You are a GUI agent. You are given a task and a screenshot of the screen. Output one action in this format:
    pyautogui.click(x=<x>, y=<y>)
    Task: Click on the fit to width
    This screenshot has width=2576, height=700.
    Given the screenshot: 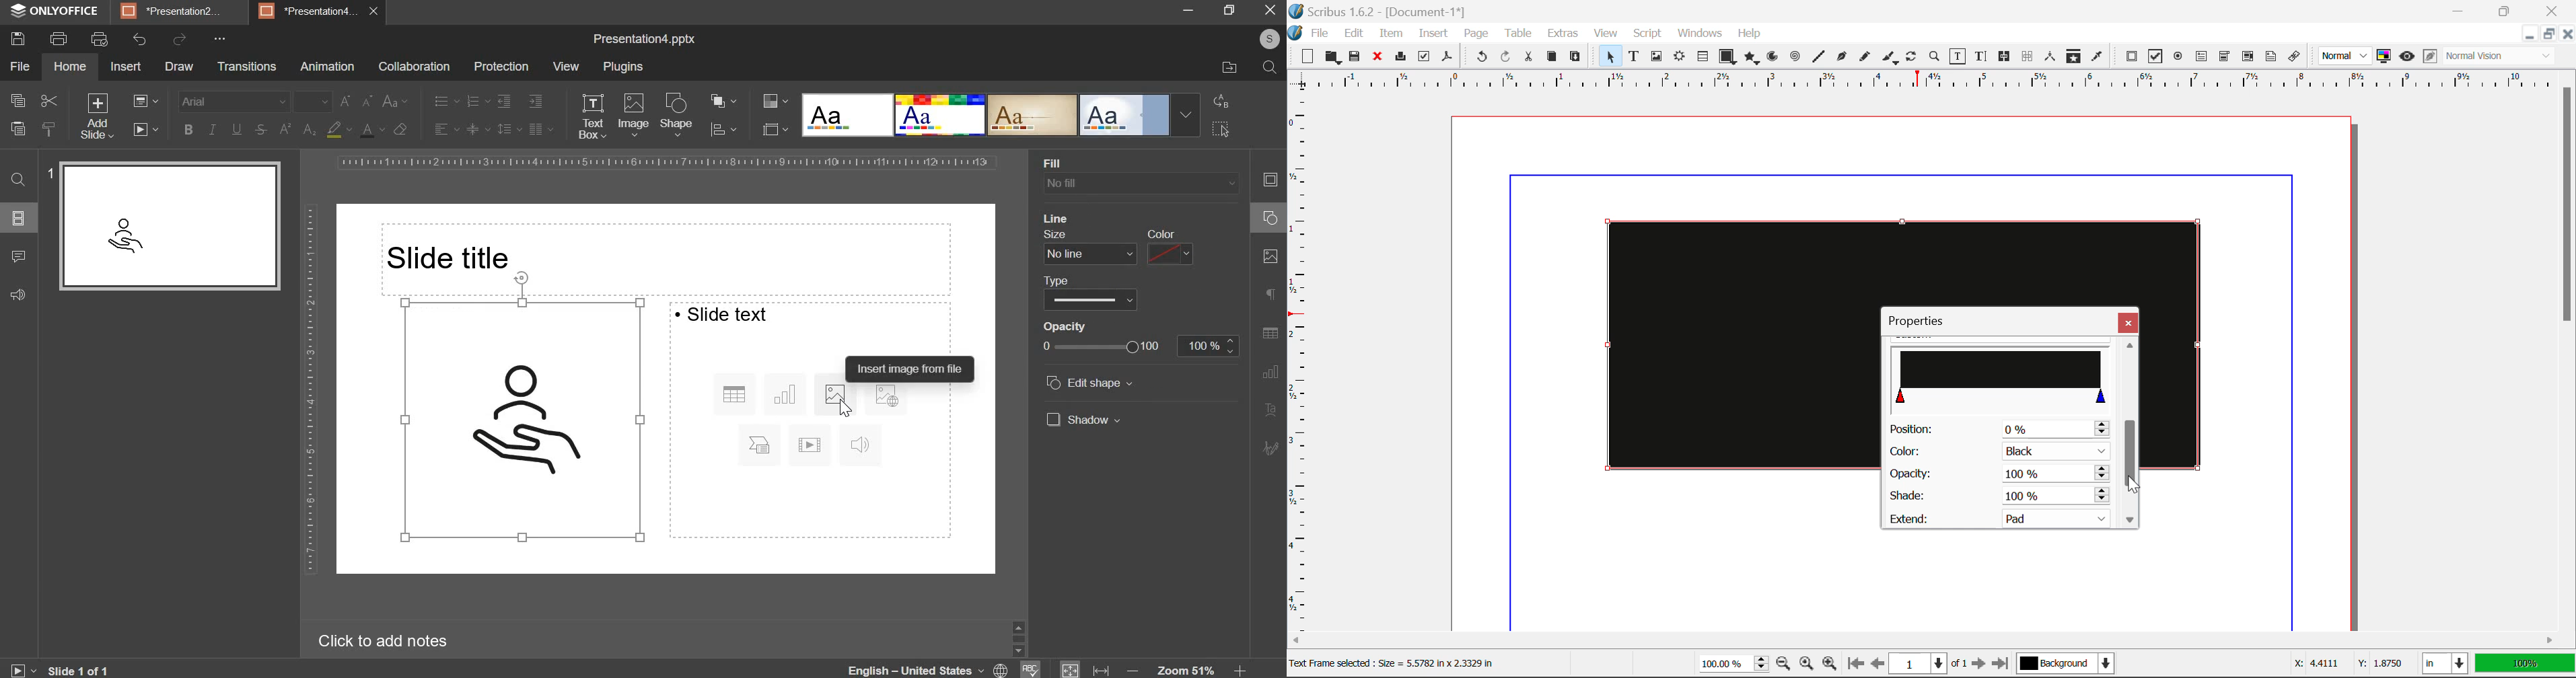 What is the action you would take?
    pyautogui.click(x=1102, y=670)
    